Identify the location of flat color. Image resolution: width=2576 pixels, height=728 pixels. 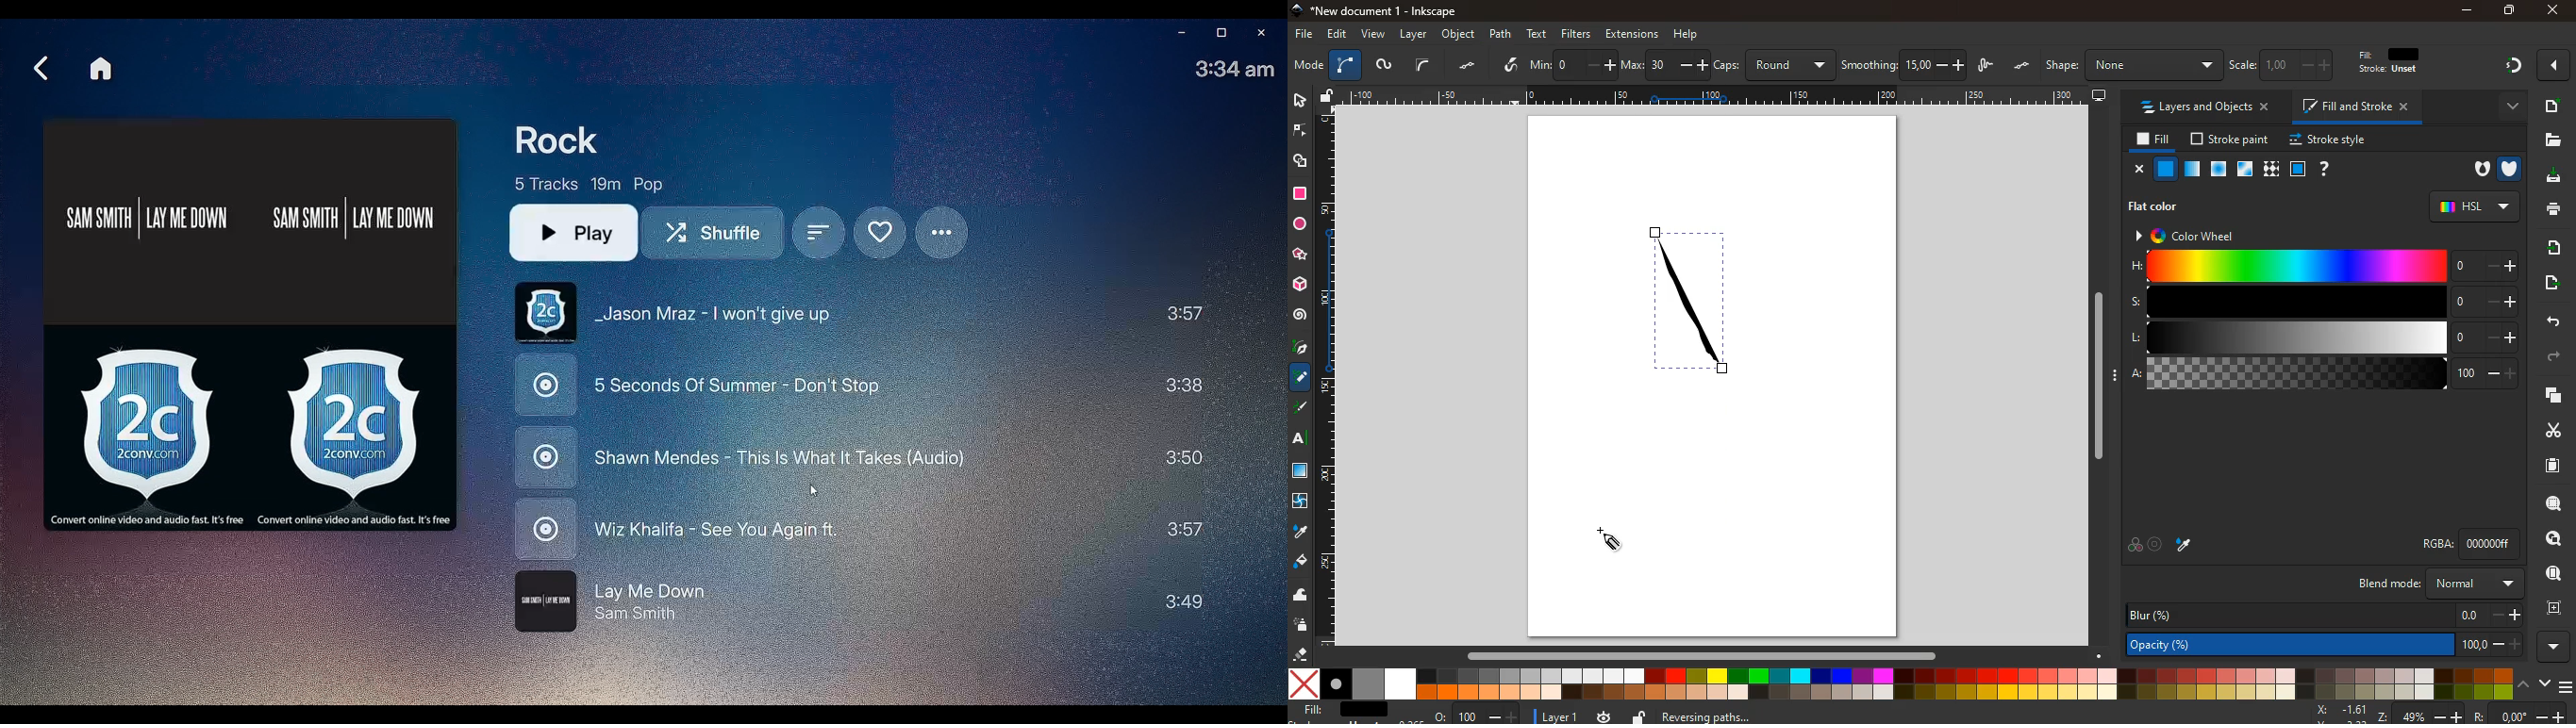
(2155, 207).